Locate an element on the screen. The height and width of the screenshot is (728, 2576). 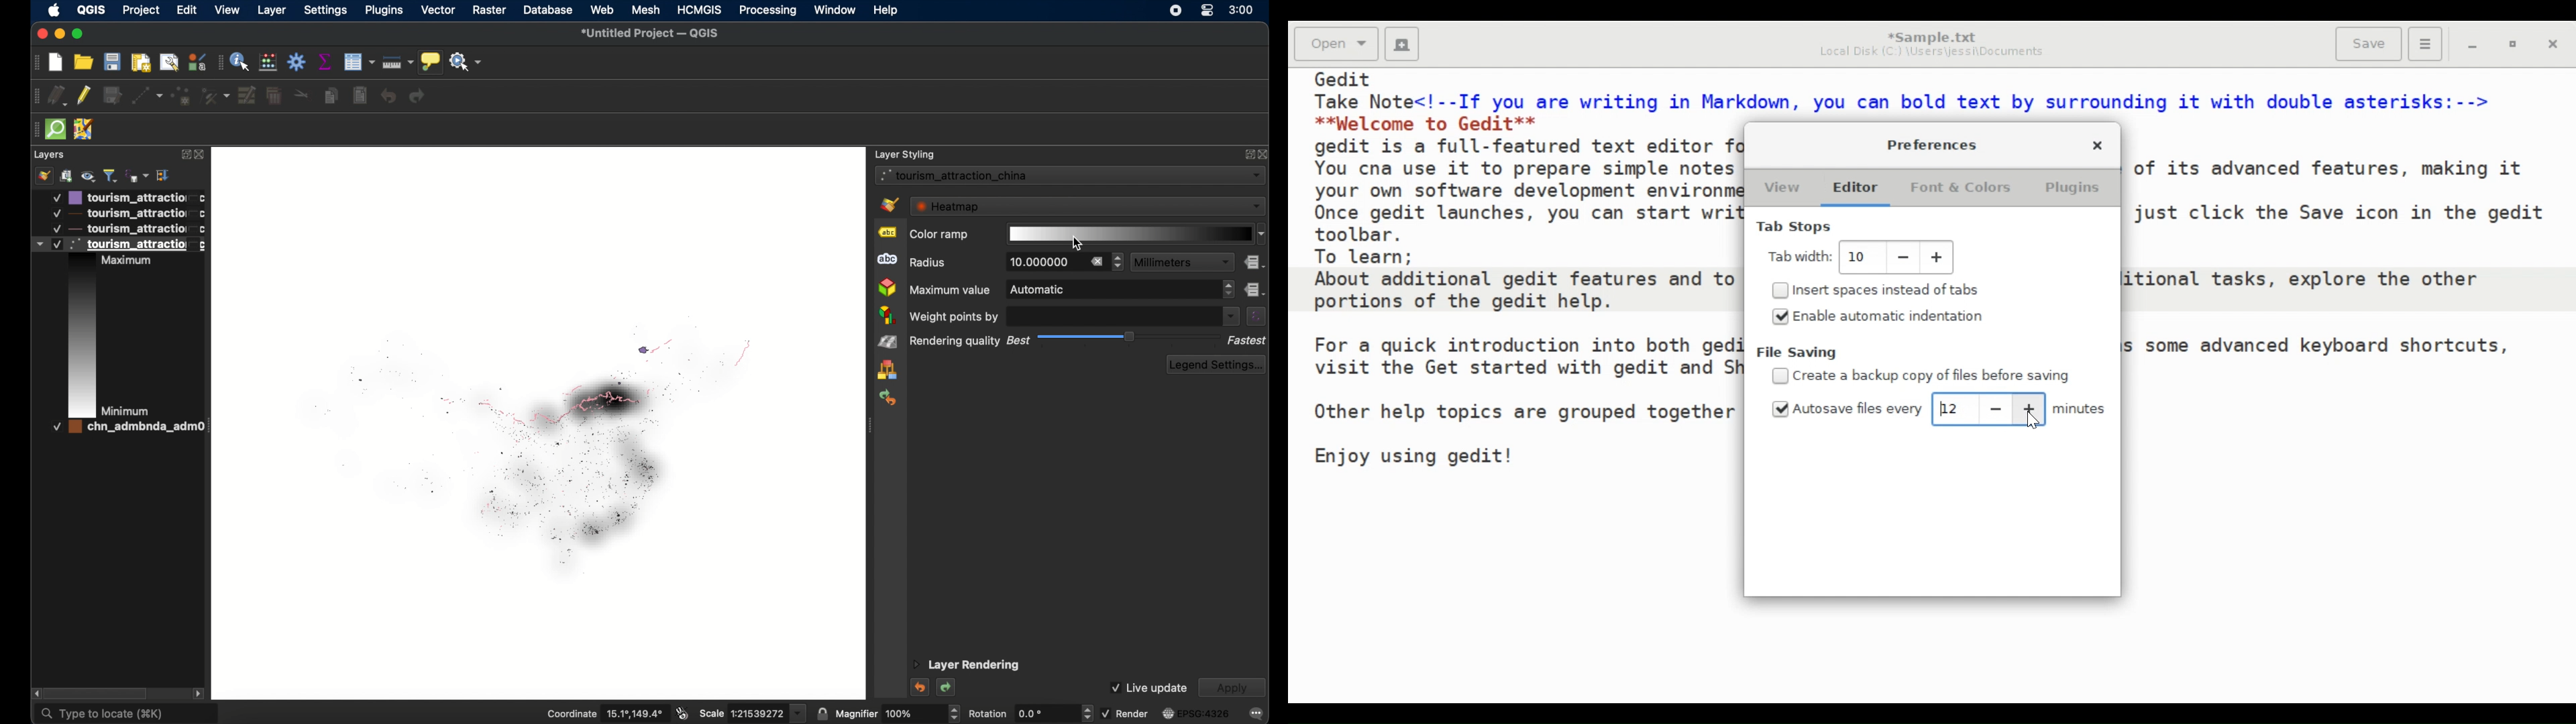
drag handle is located at coordinates (34, 97).